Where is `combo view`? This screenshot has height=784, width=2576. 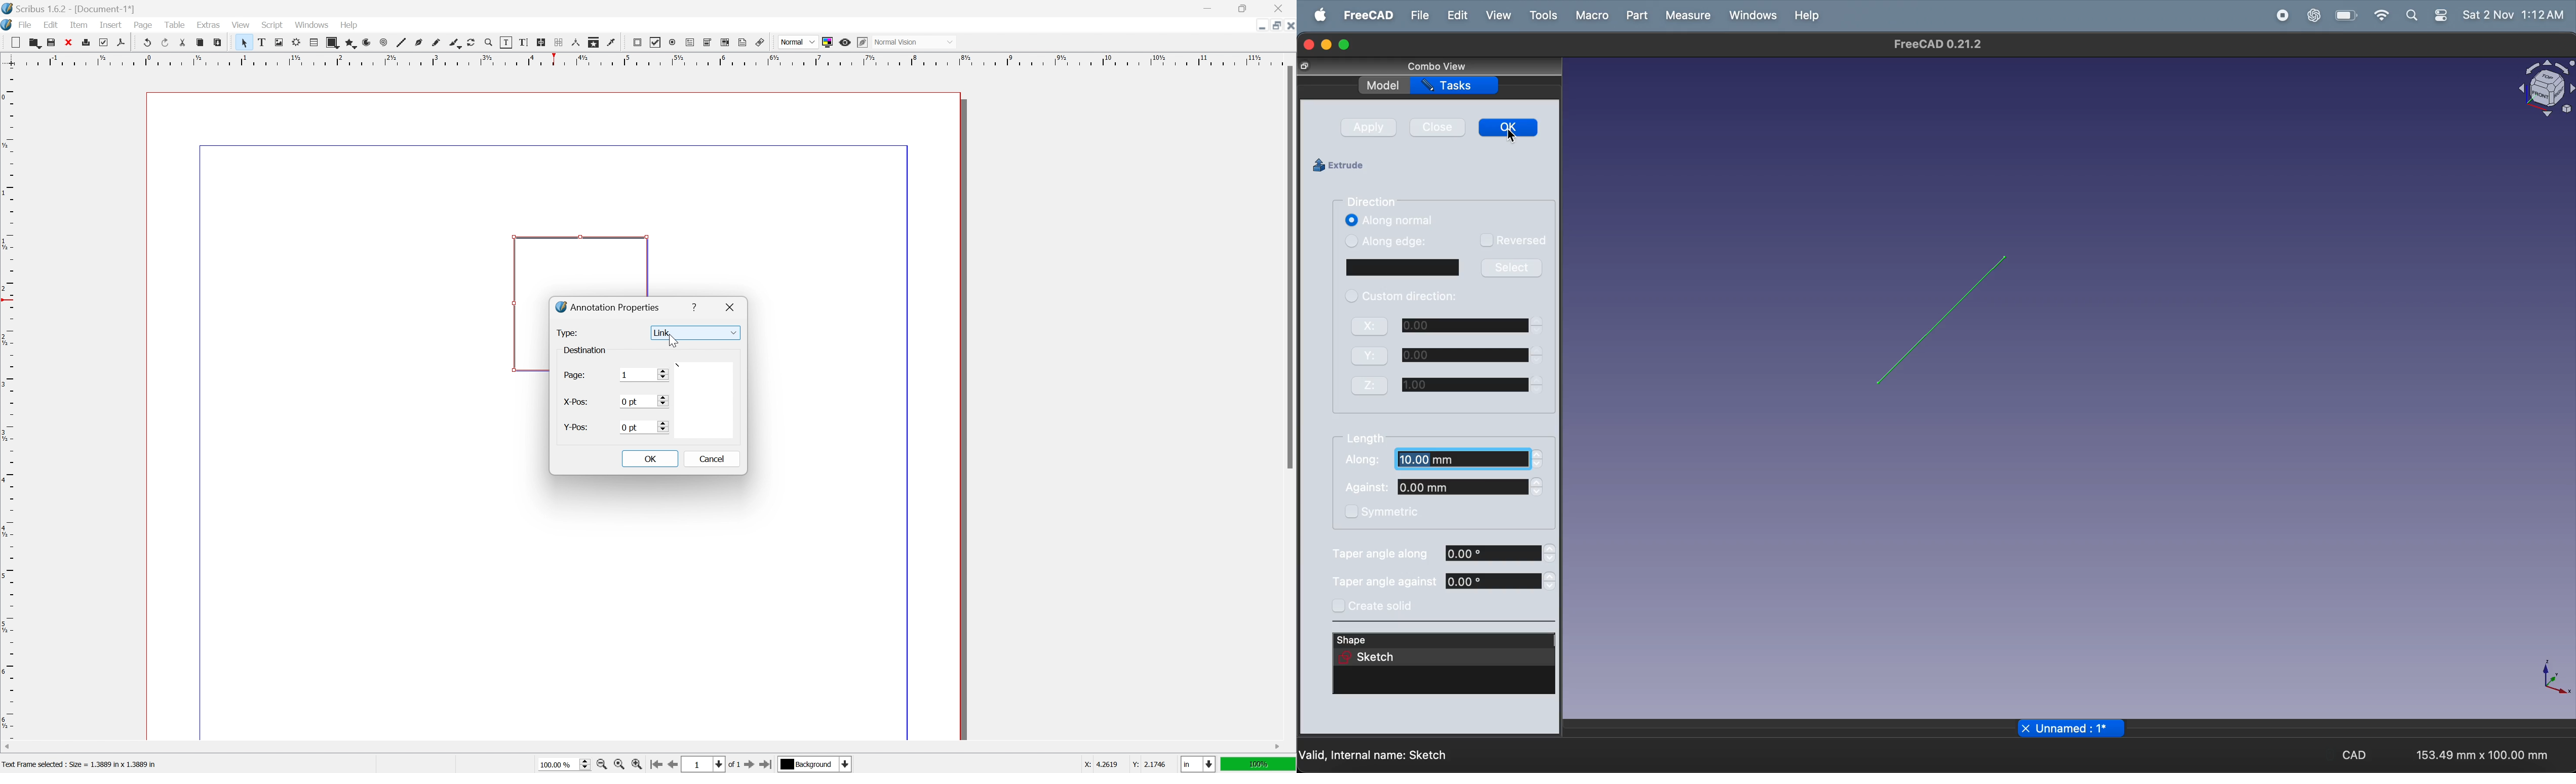 combo view is located at coordinates (1452, 66).